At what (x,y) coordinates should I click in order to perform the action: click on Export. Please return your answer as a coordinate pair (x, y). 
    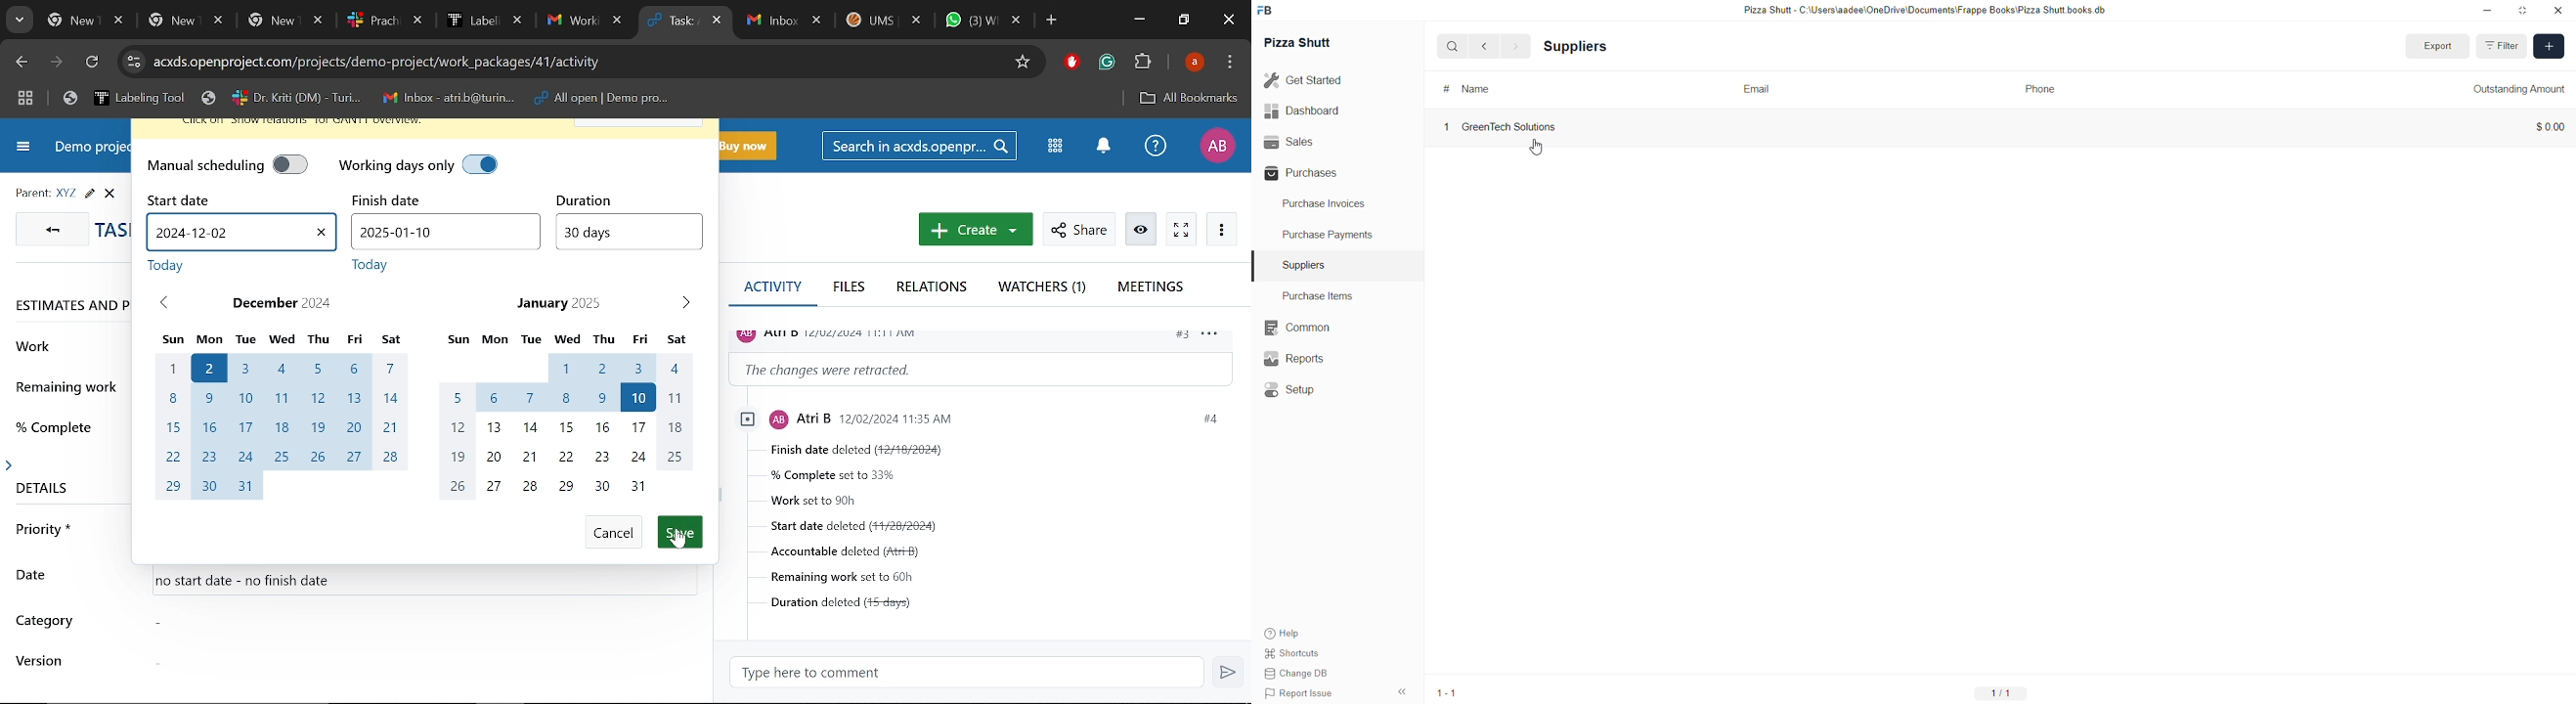
    Looking at the image, I should click on (2436, 47).